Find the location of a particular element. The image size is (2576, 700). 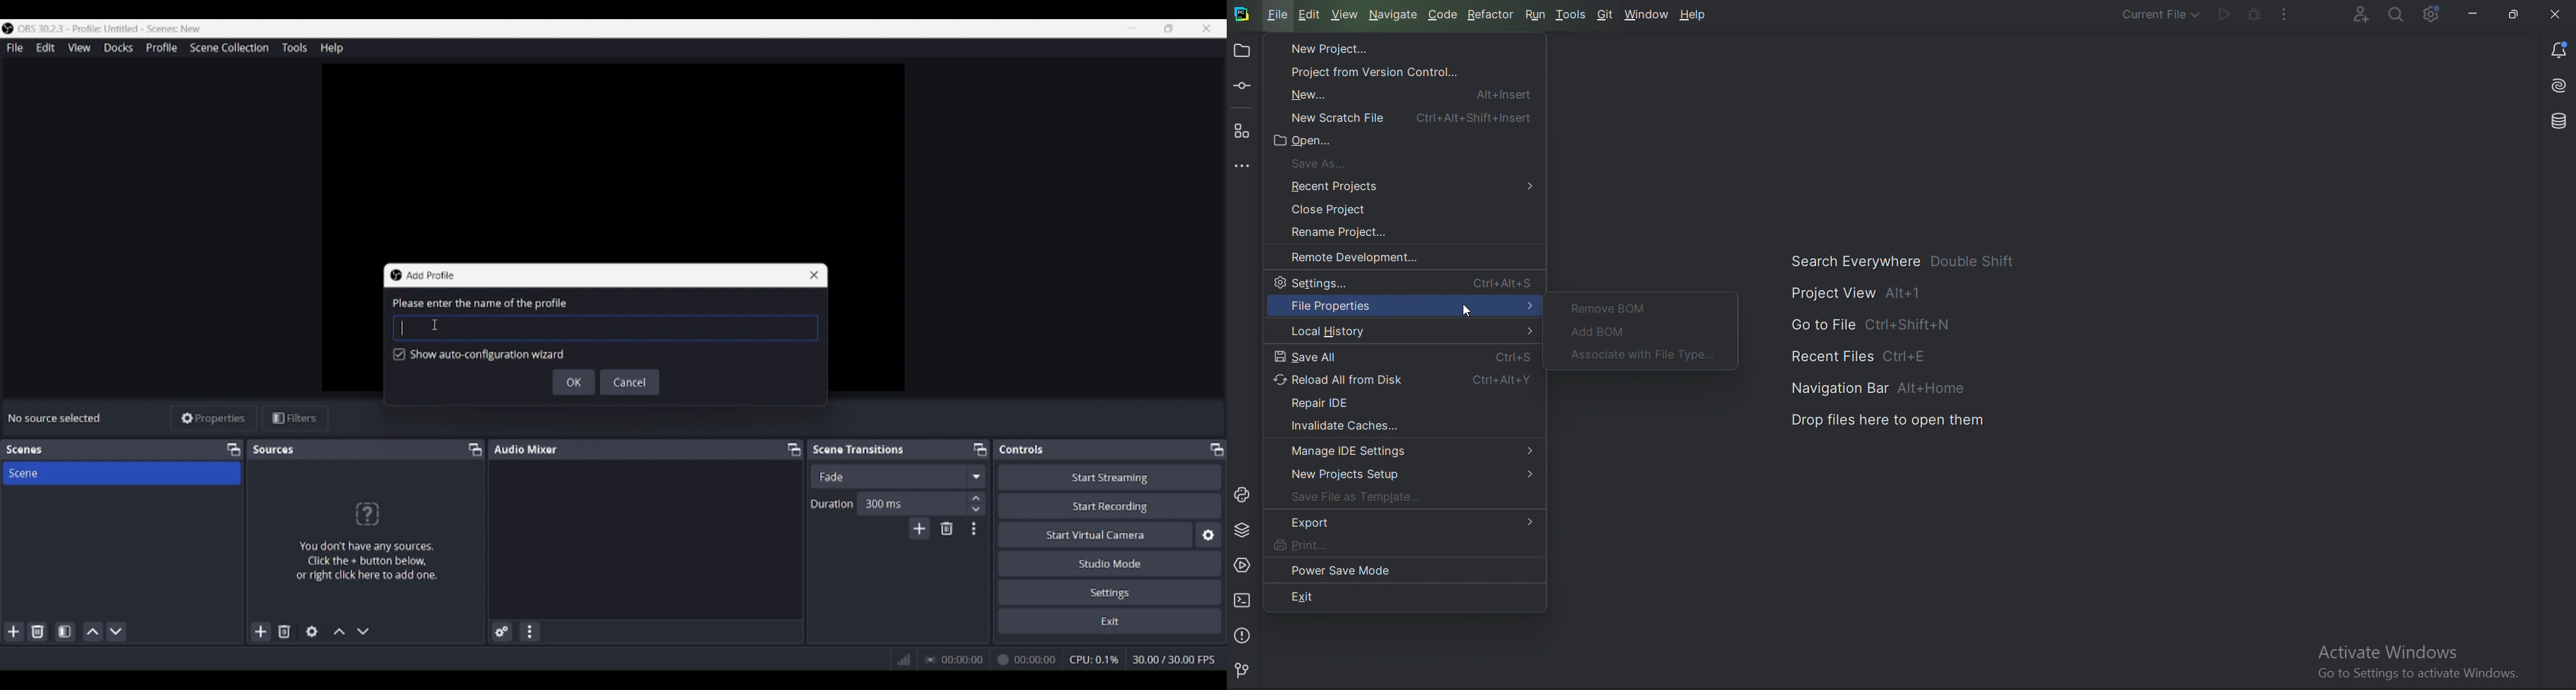

Notifications is located at coordinates (2562, 49).